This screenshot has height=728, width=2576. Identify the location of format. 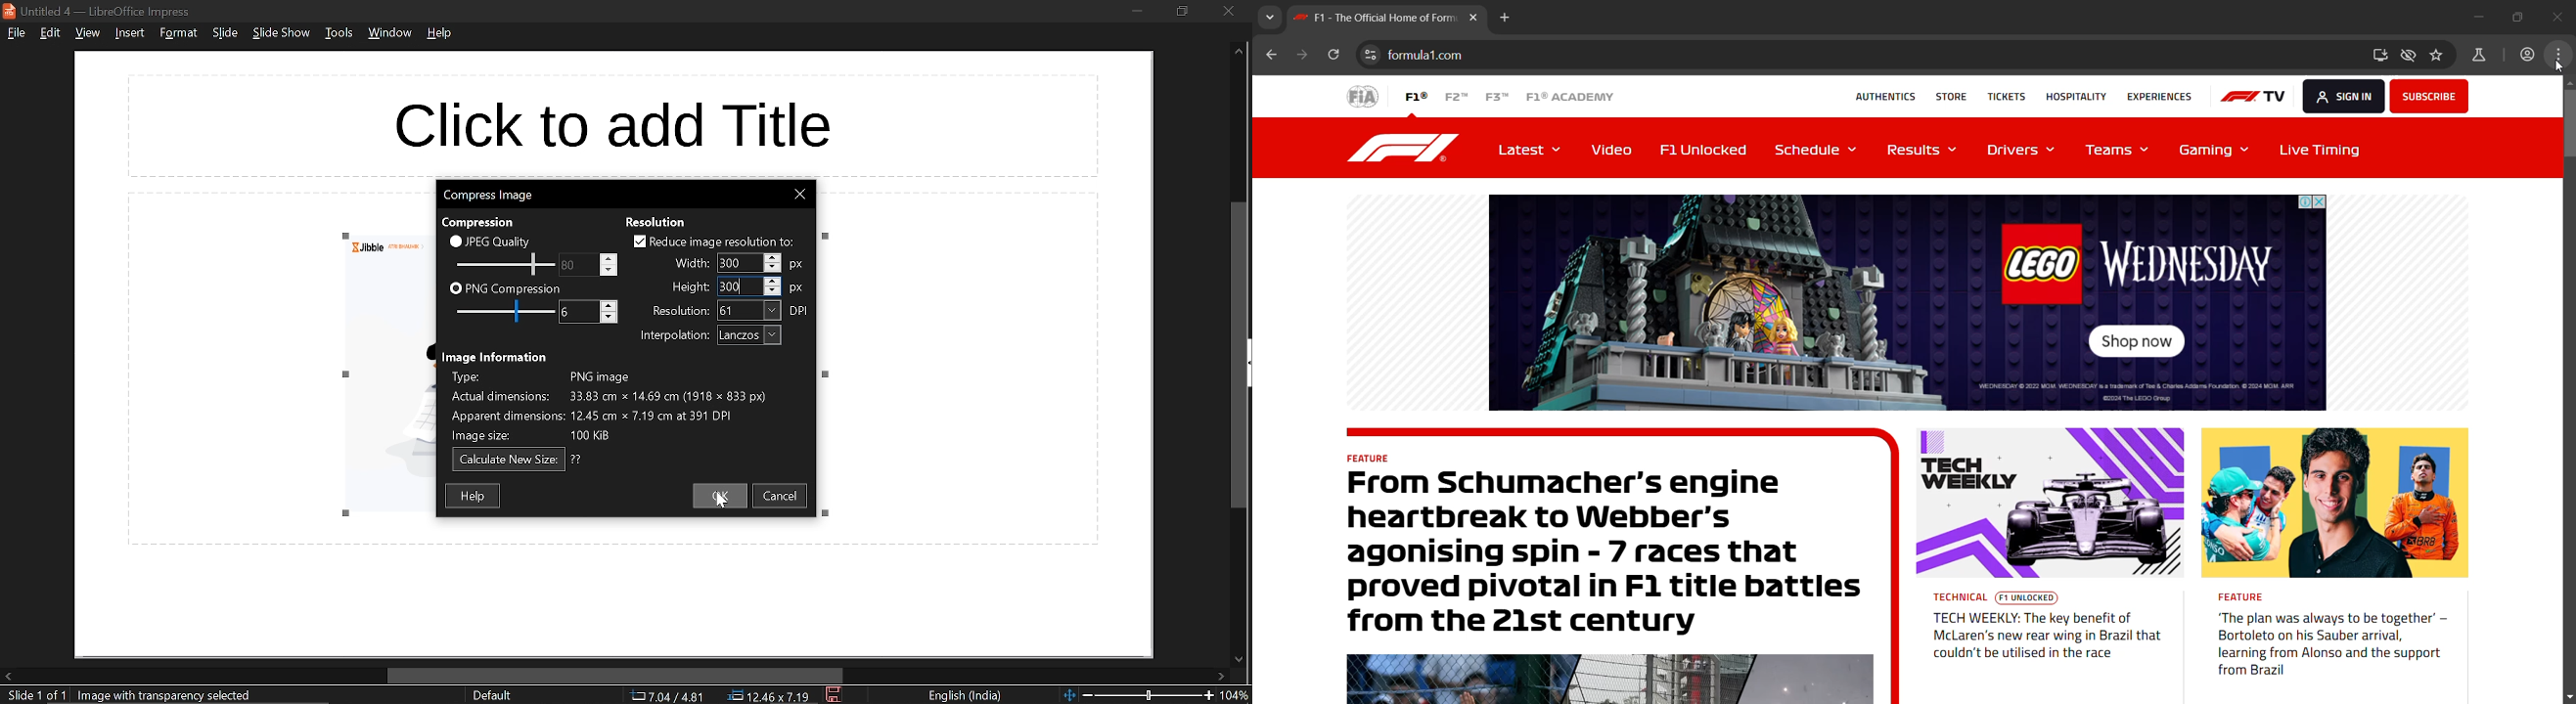
(178, 33).